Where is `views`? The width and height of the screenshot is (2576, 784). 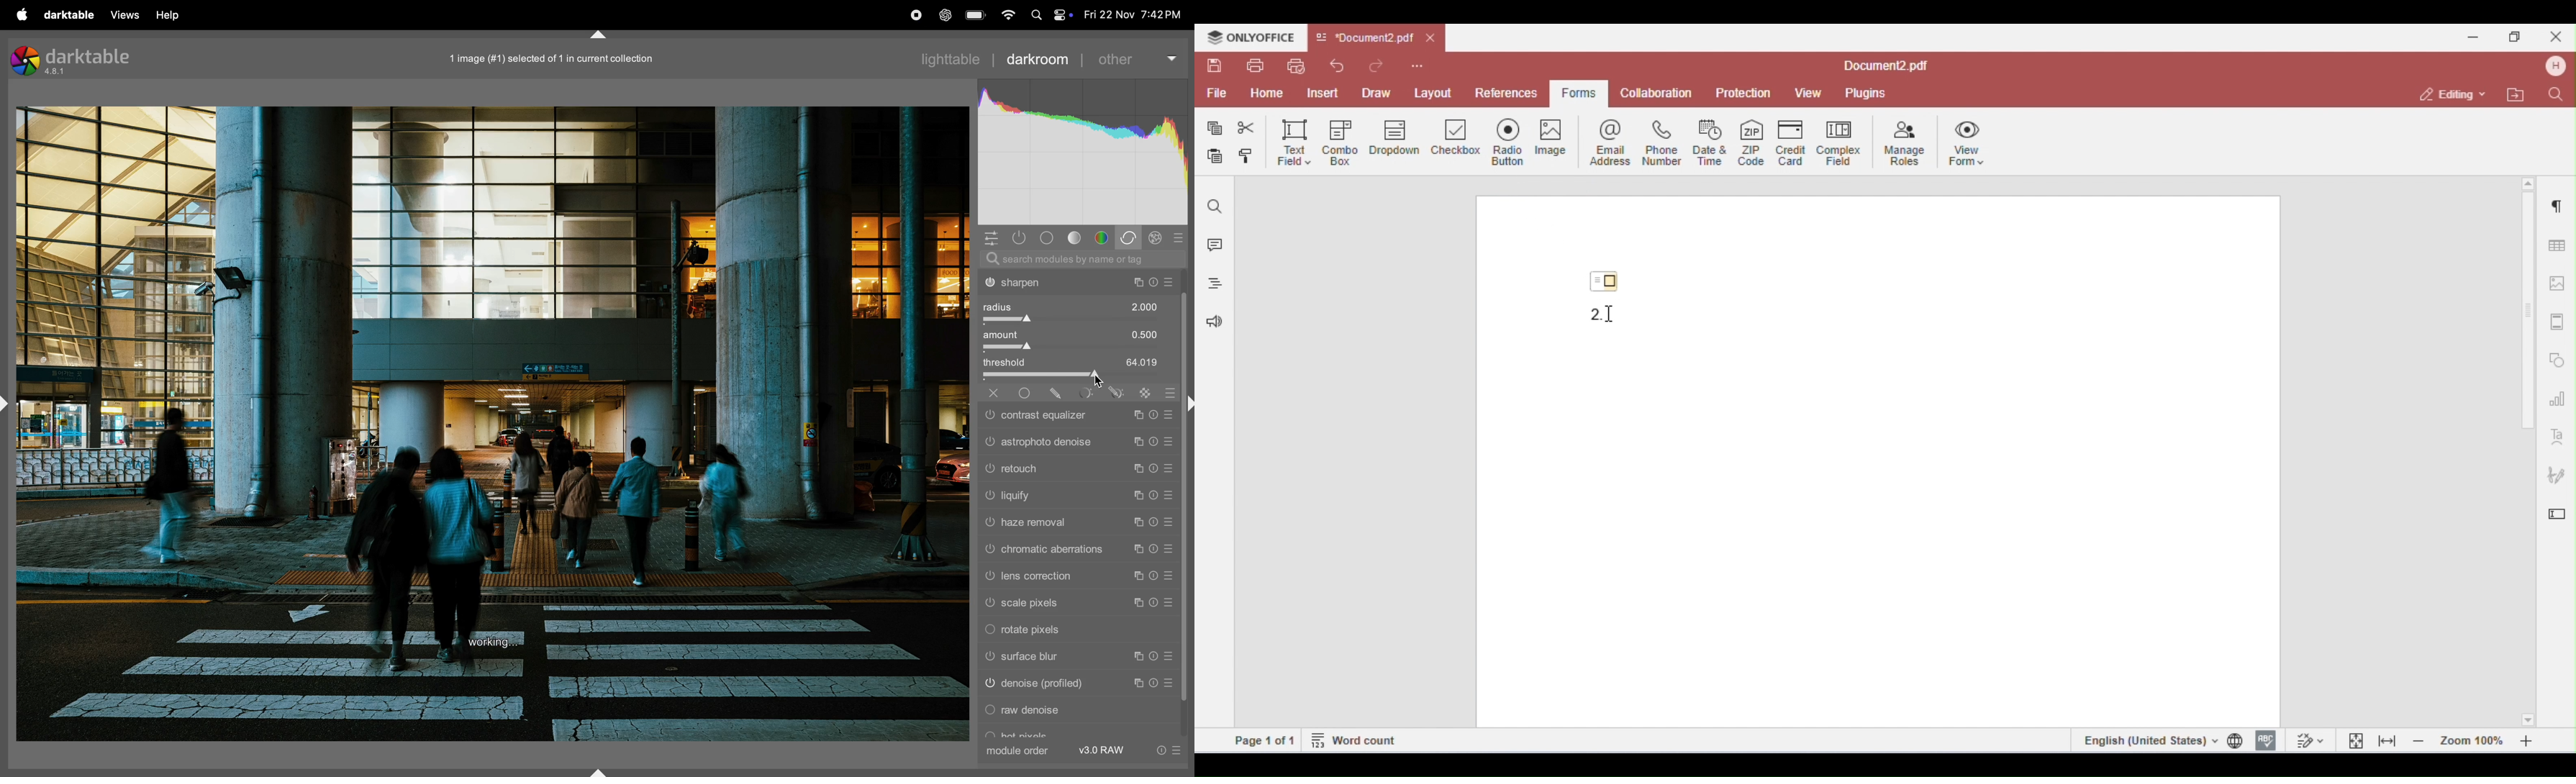
views is located at coordinates (126, 15).